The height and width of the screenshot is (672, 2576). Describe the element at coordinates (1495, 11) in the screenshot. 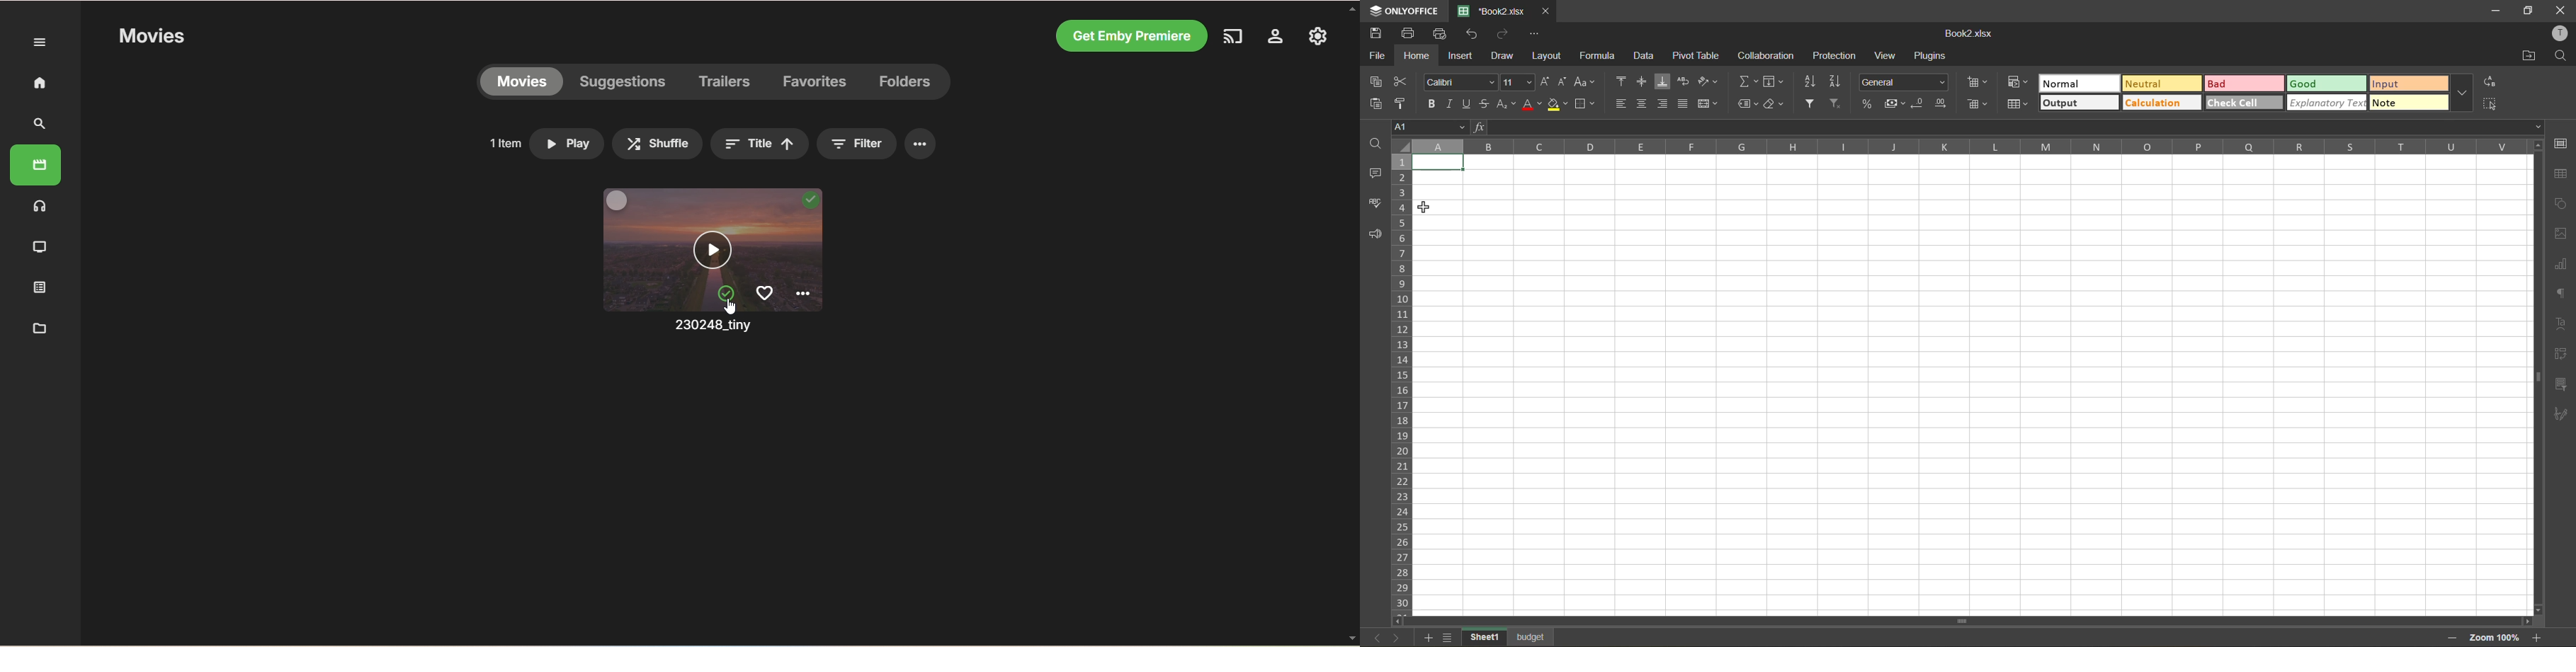

I see `file name` at that location.